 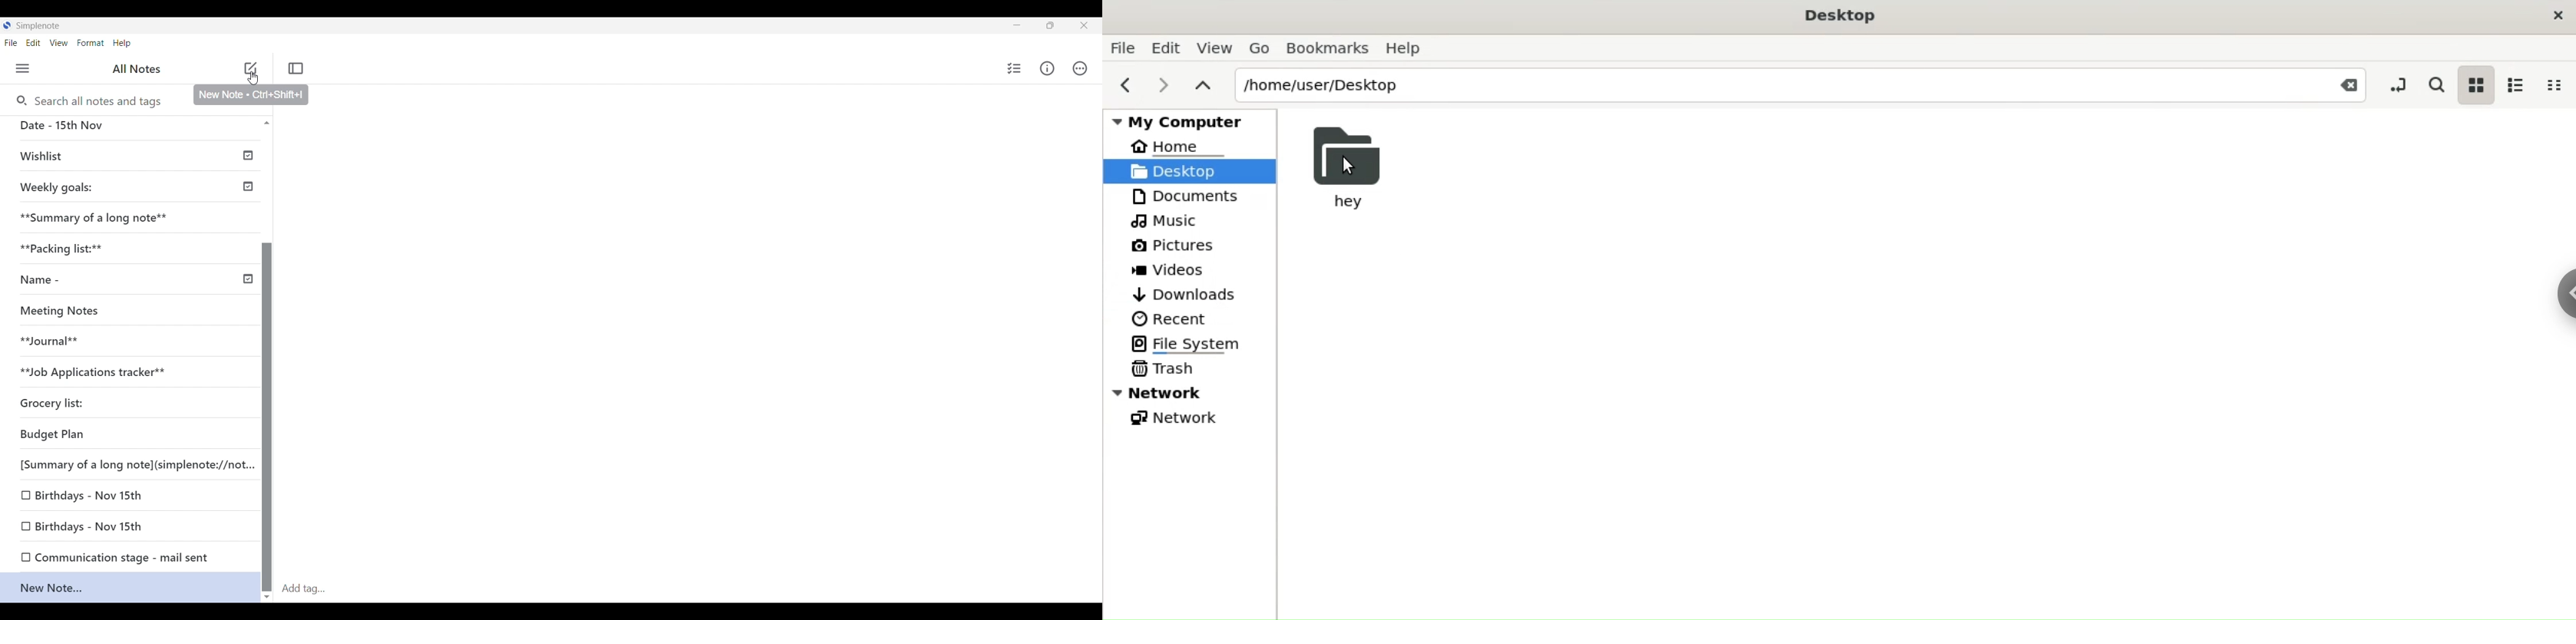 What do you see at coordinates (7, 25) in the screenshot?
I see `Software logo` at bounding box center [7, 25].